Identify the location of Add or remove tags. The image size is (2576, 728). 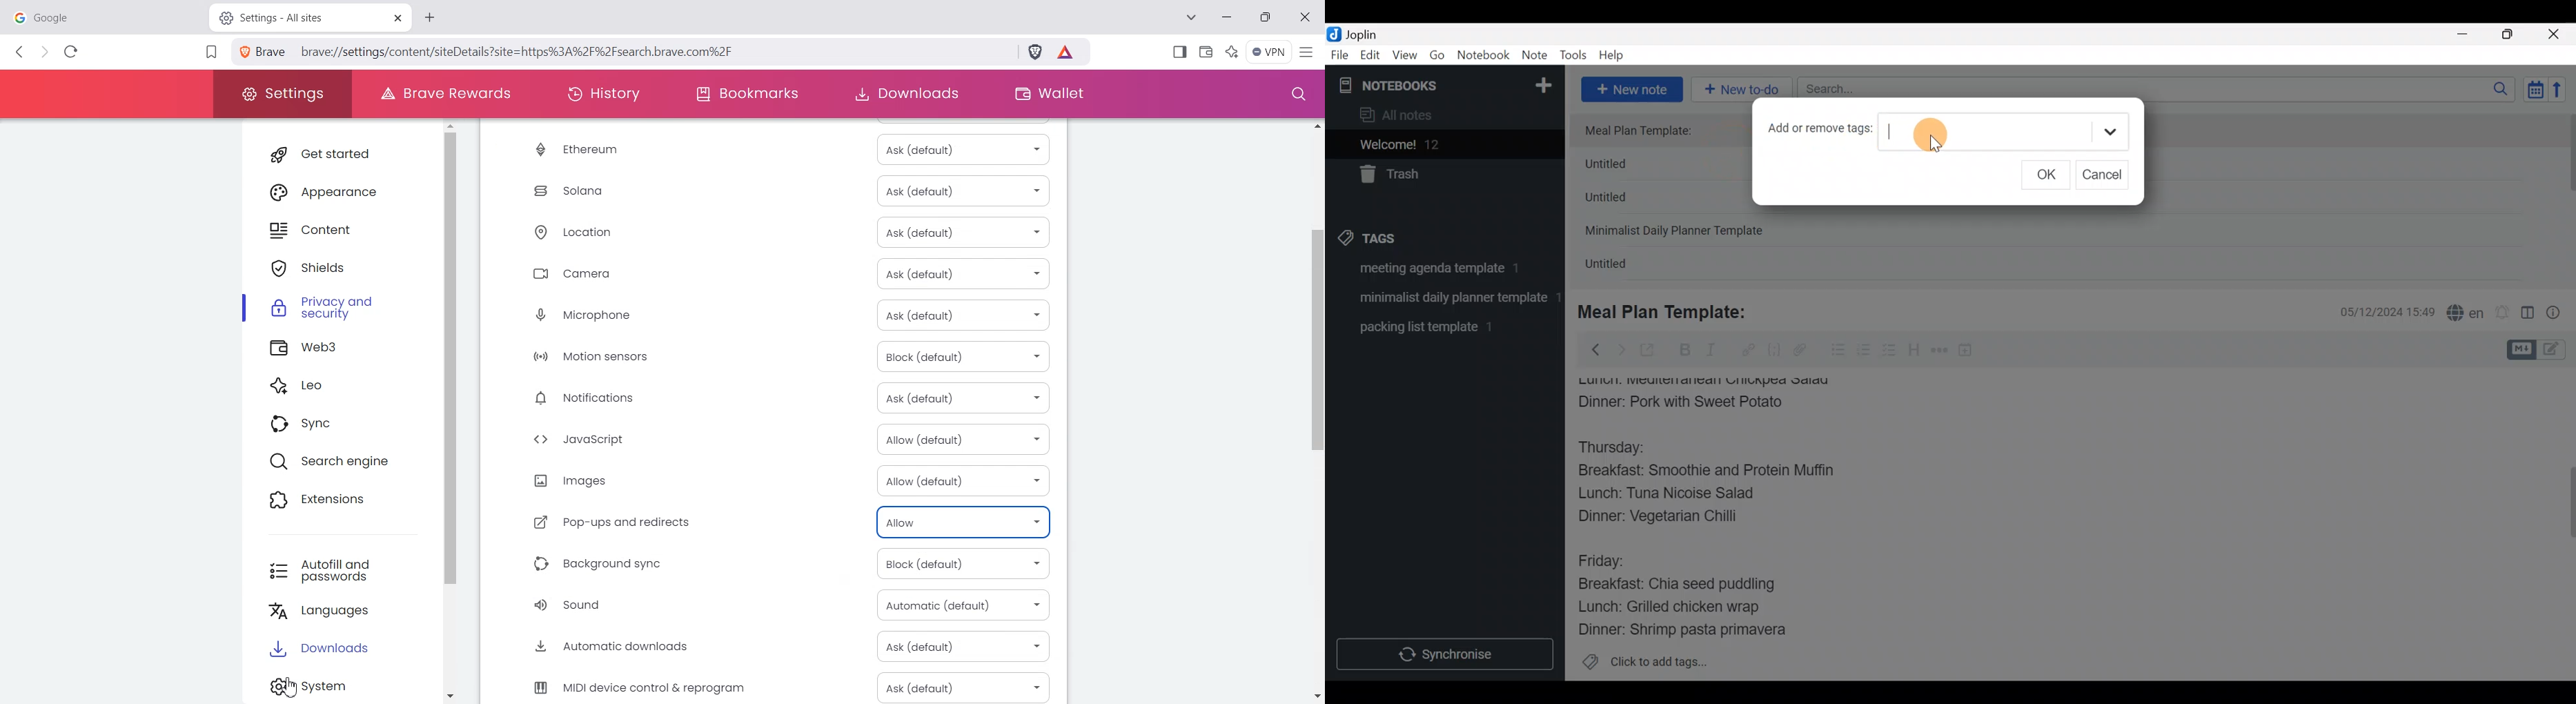
(1817, 133).